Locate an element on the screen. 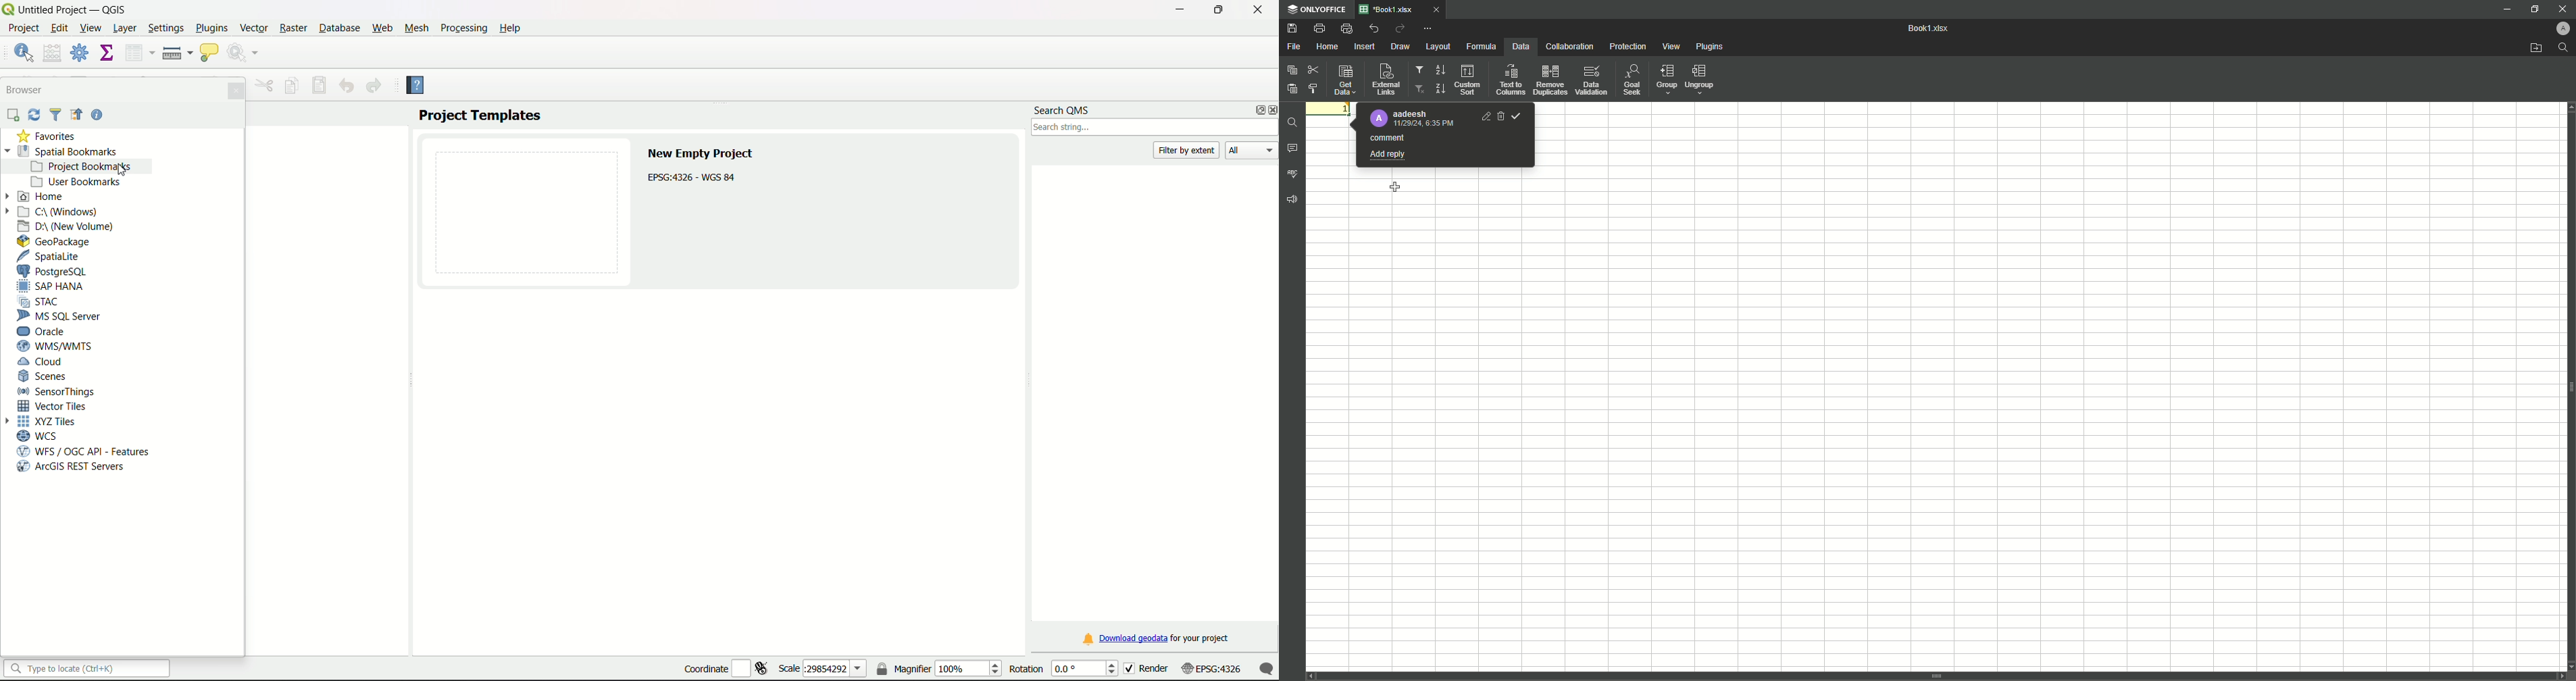 The height and width of the screenshot is (700, 2576). Vector is located at coordinates (255, 26).